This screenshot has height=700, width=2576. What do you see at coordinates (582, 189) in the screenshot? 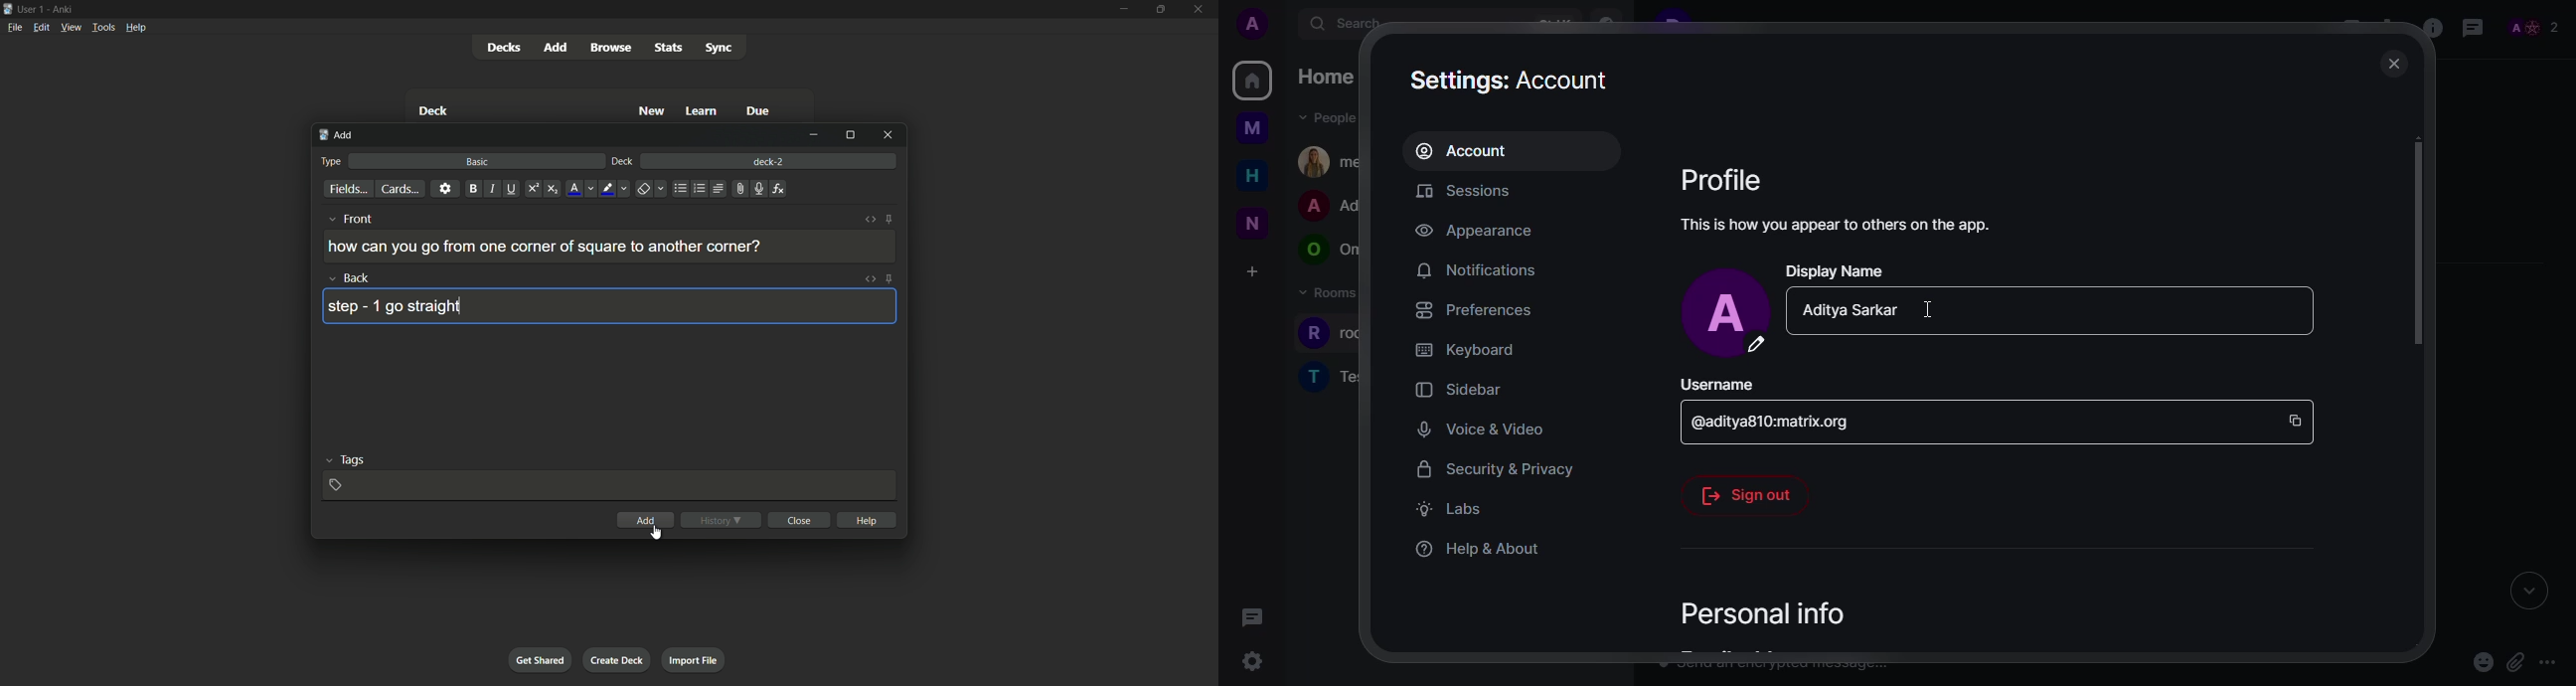
I see `font color` at bounding box center [582, 189].